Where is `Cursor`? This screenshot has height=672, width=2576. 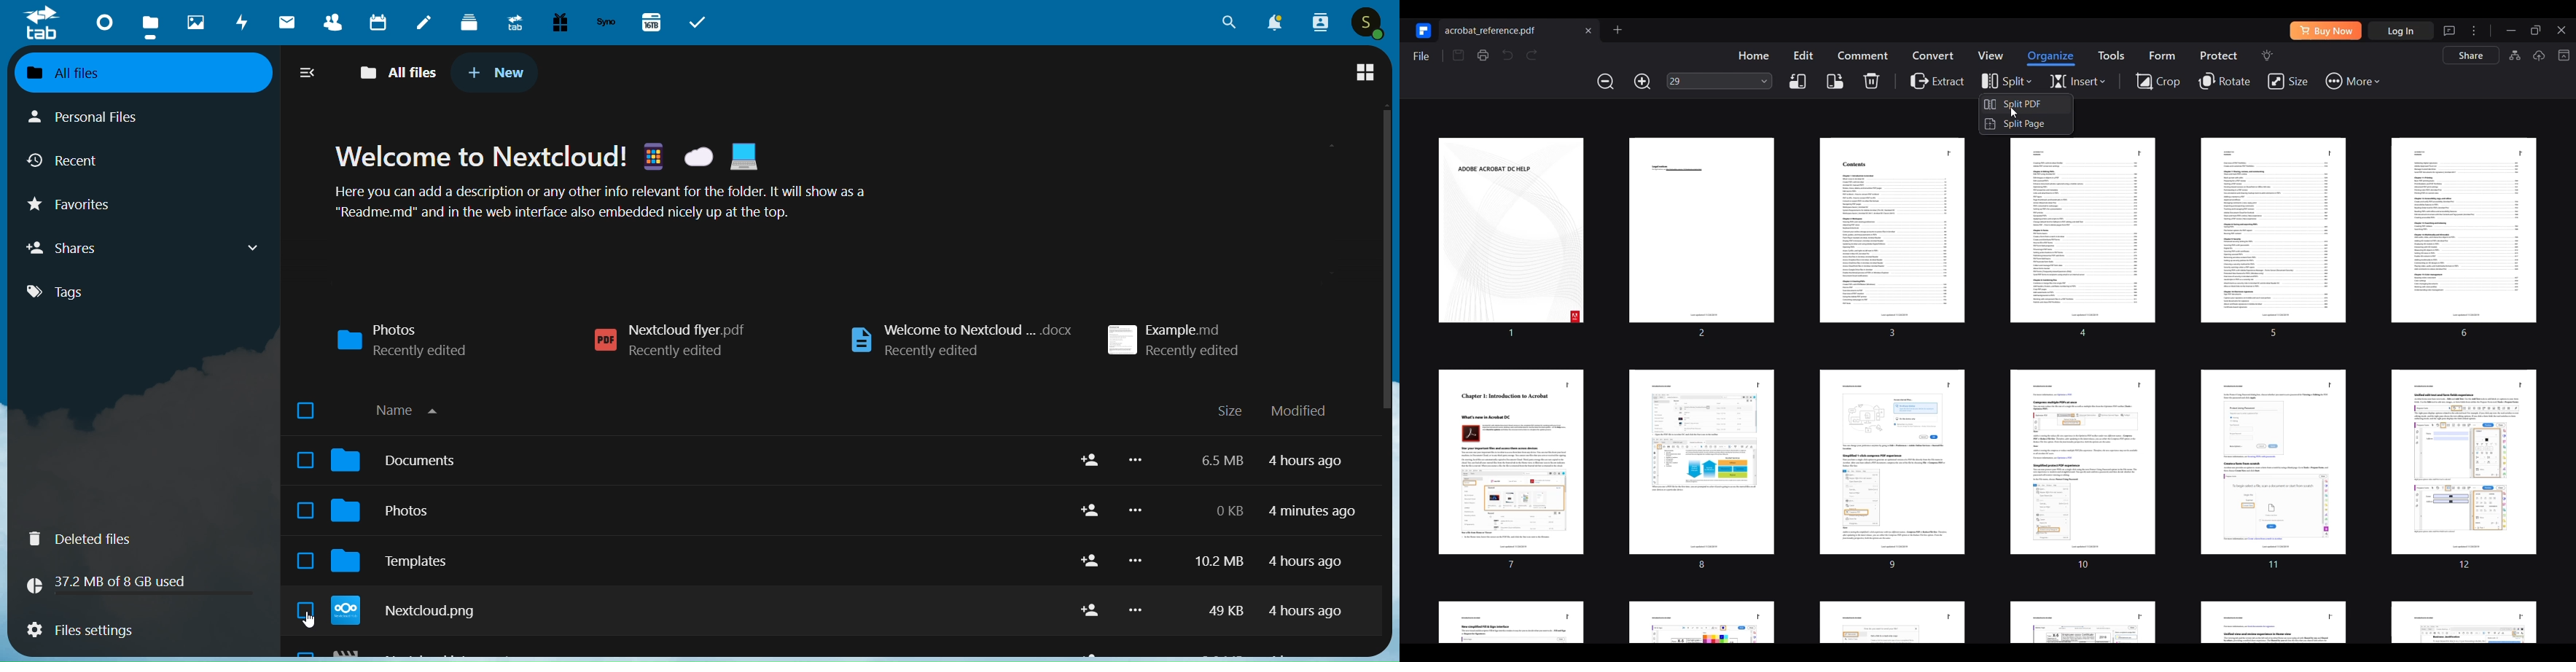 Cursor is located at coordinates (308, 620).